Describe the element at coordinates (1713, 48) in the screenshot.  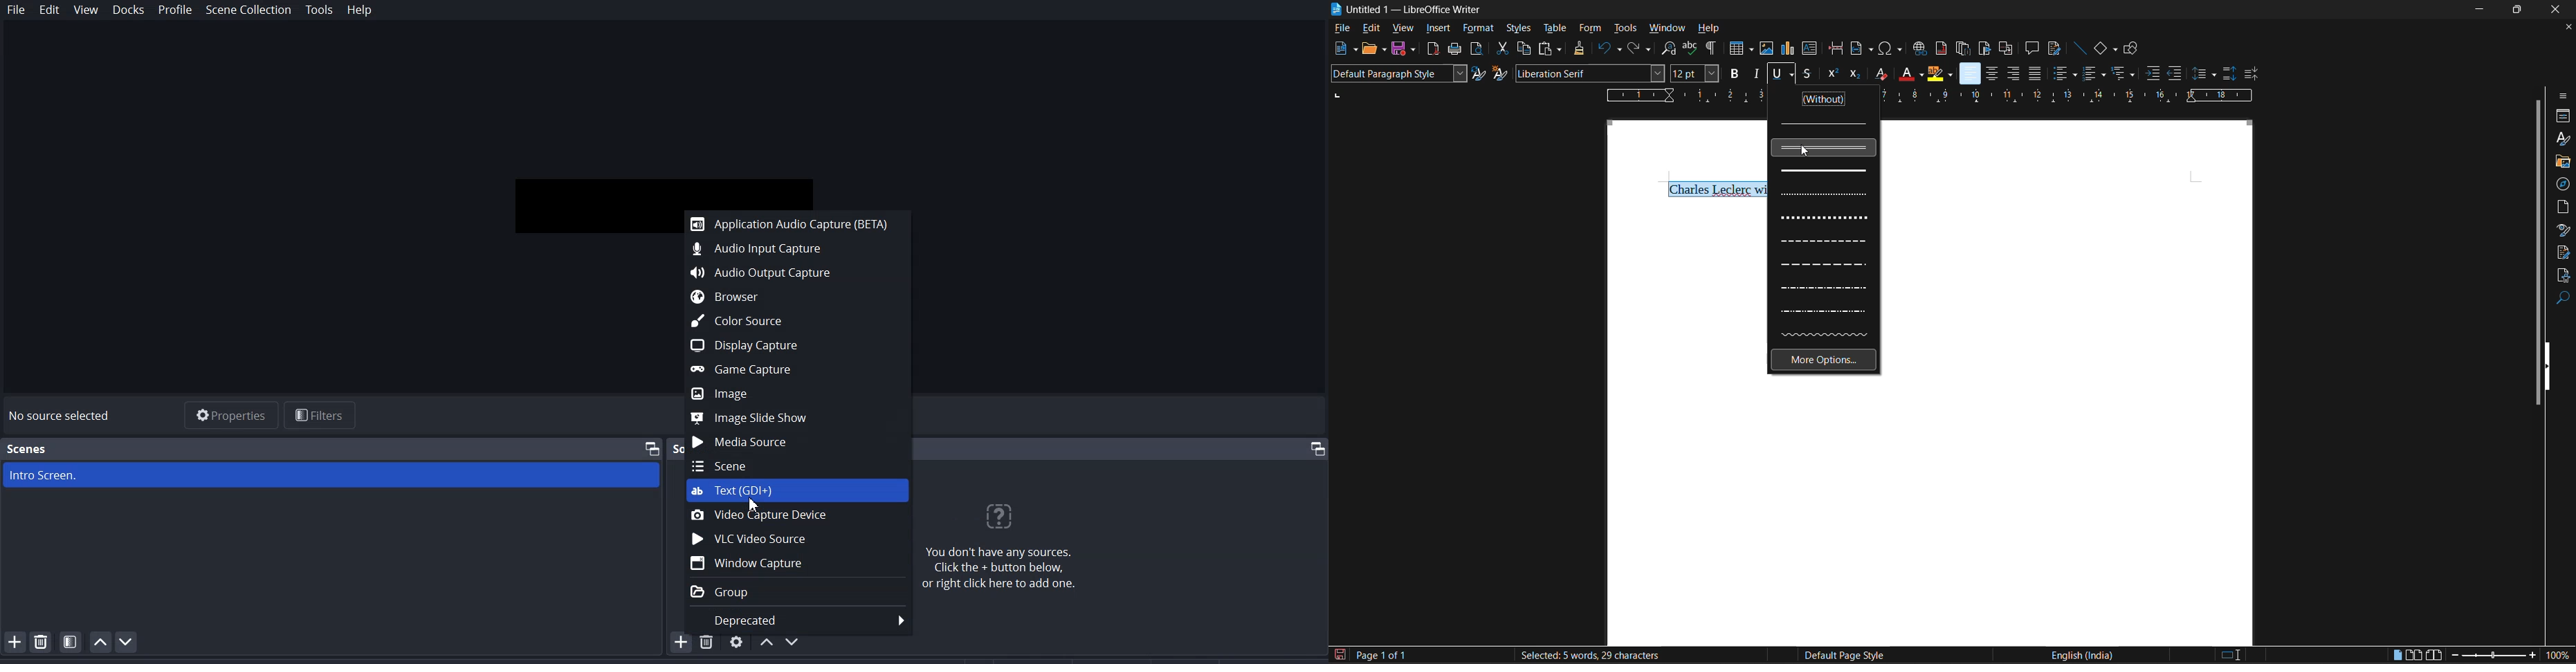
I see `toggle formatting marks` at that location.